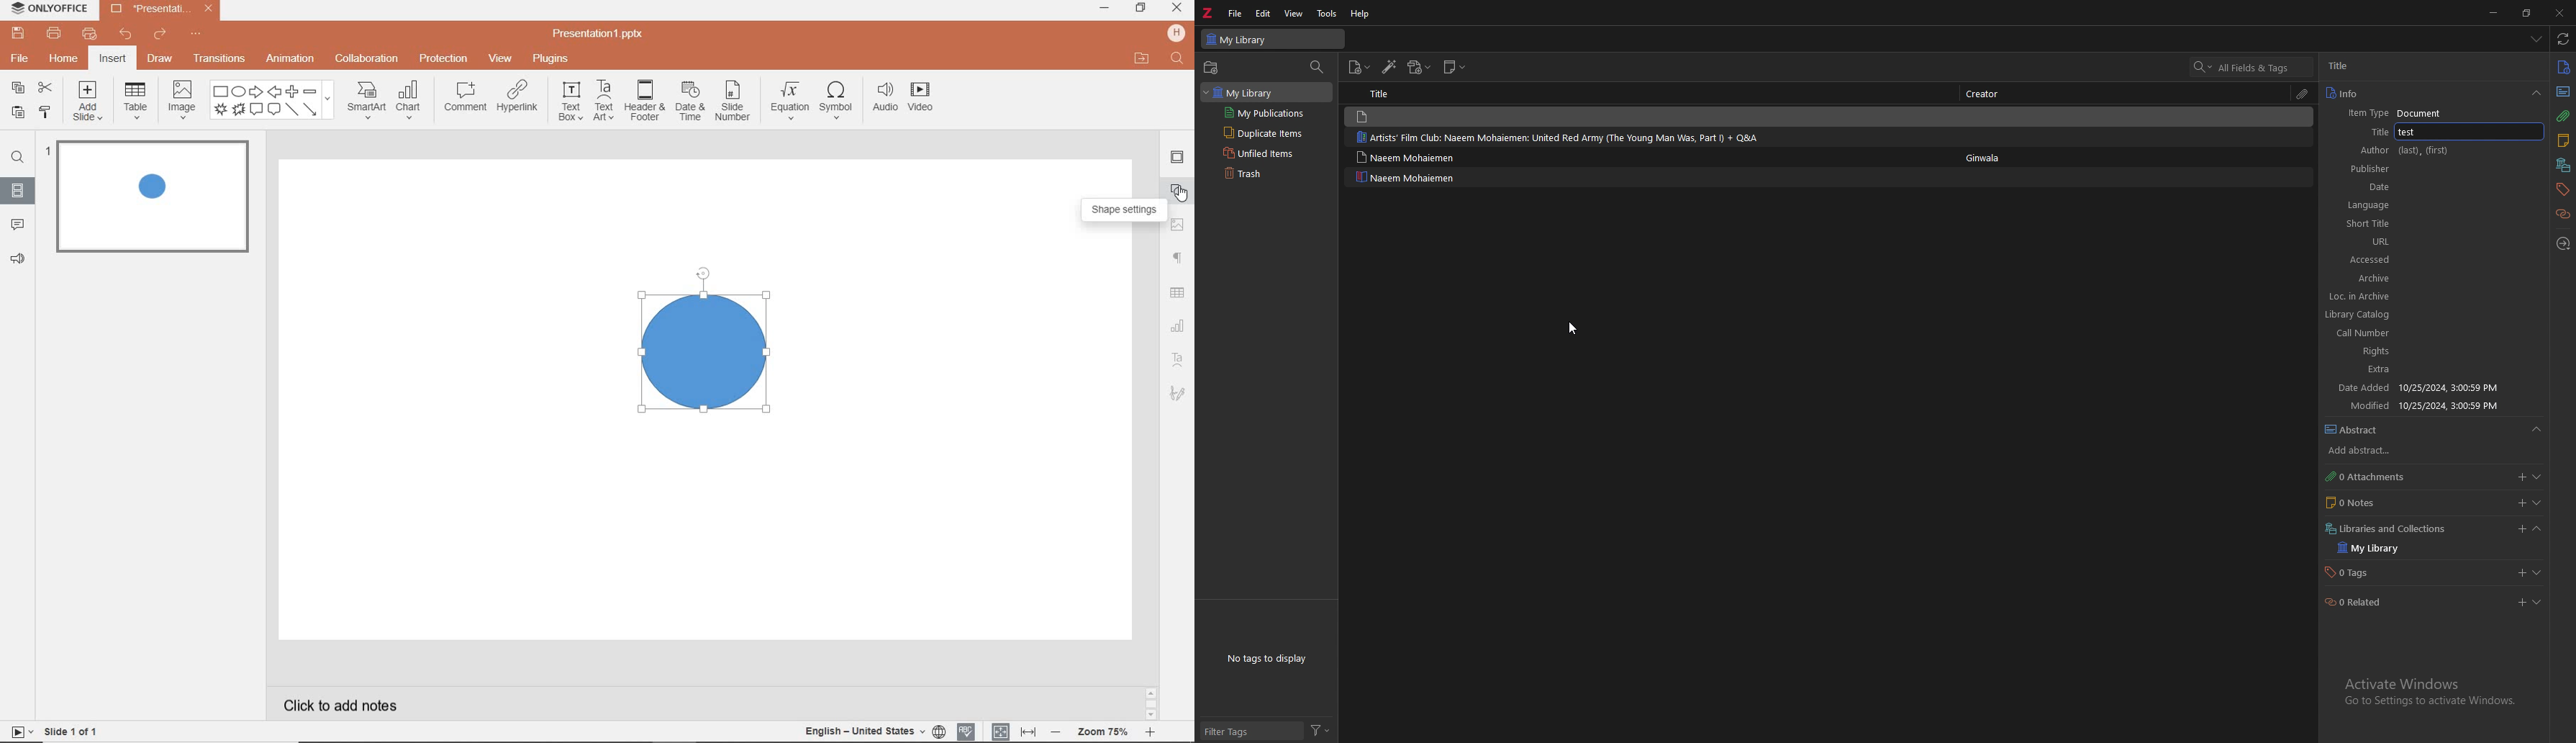 The width and height of the screenshot is (2576, 756). I want to click on file name, so click(160, 9).